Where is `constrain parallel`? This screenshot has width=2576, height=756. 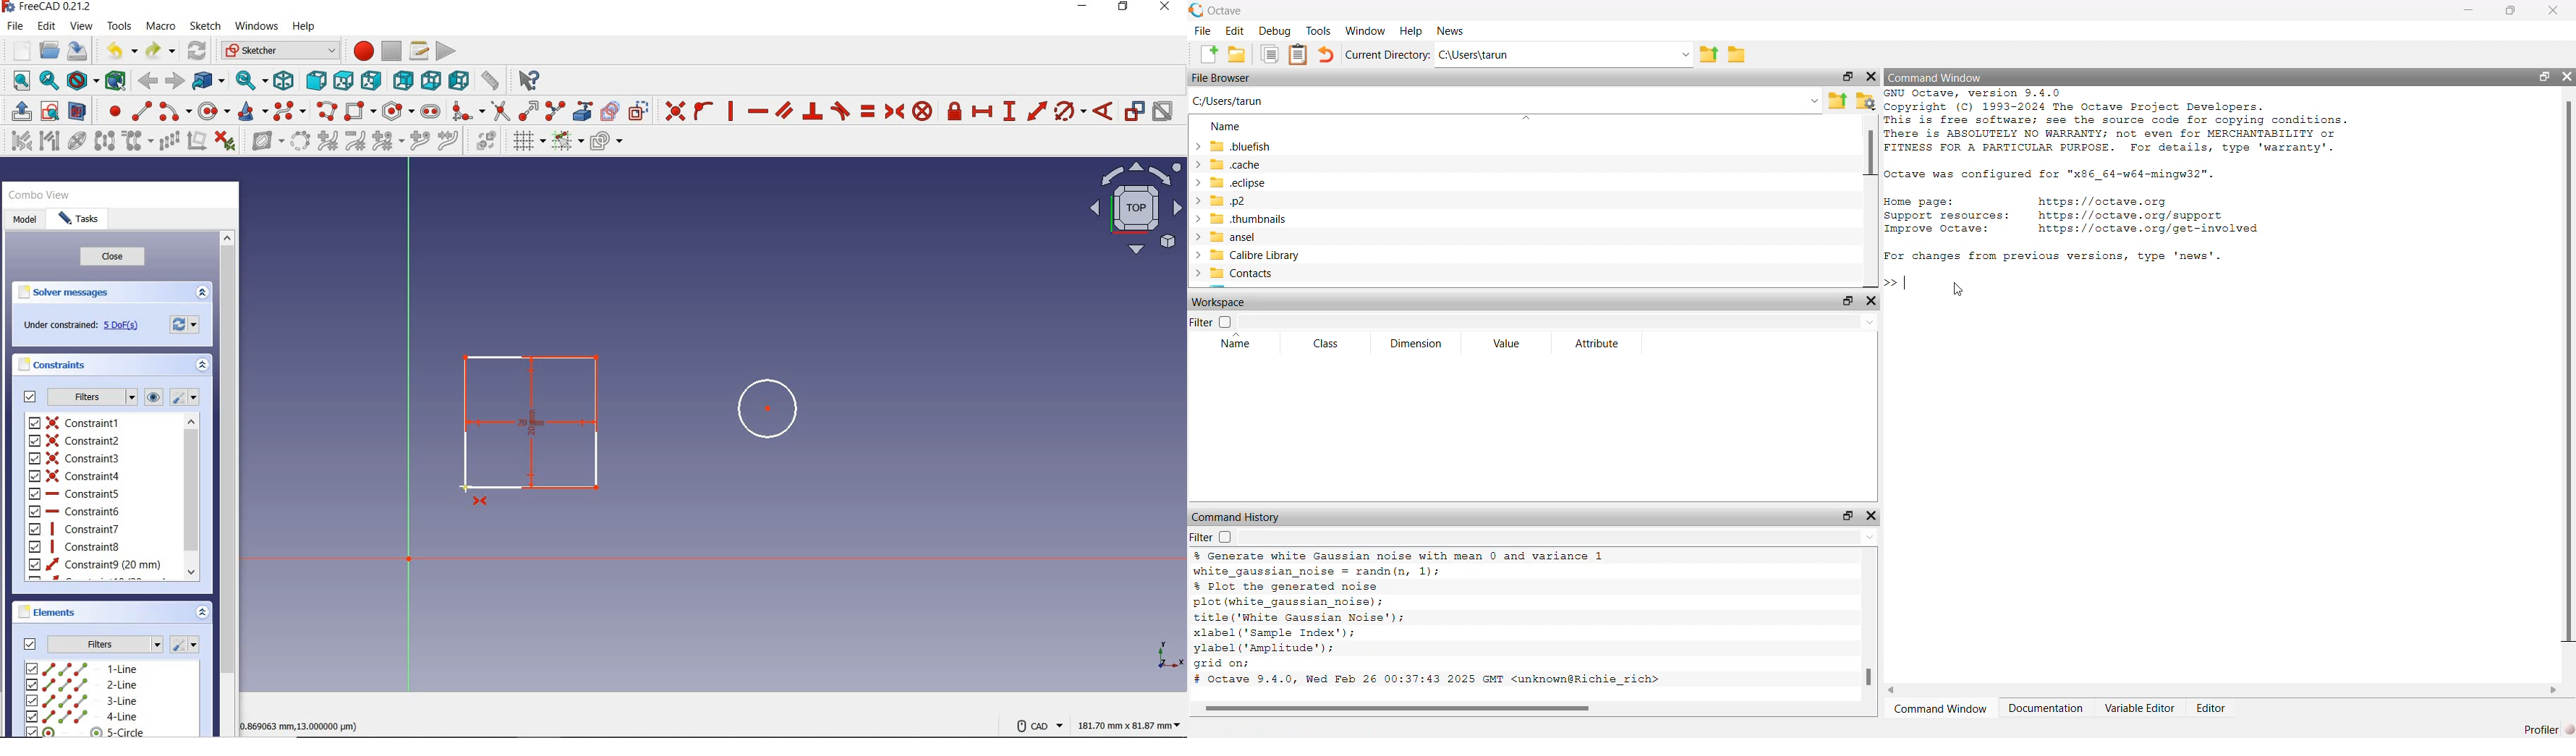
constrain parallel is located at coordinates (785, 110).